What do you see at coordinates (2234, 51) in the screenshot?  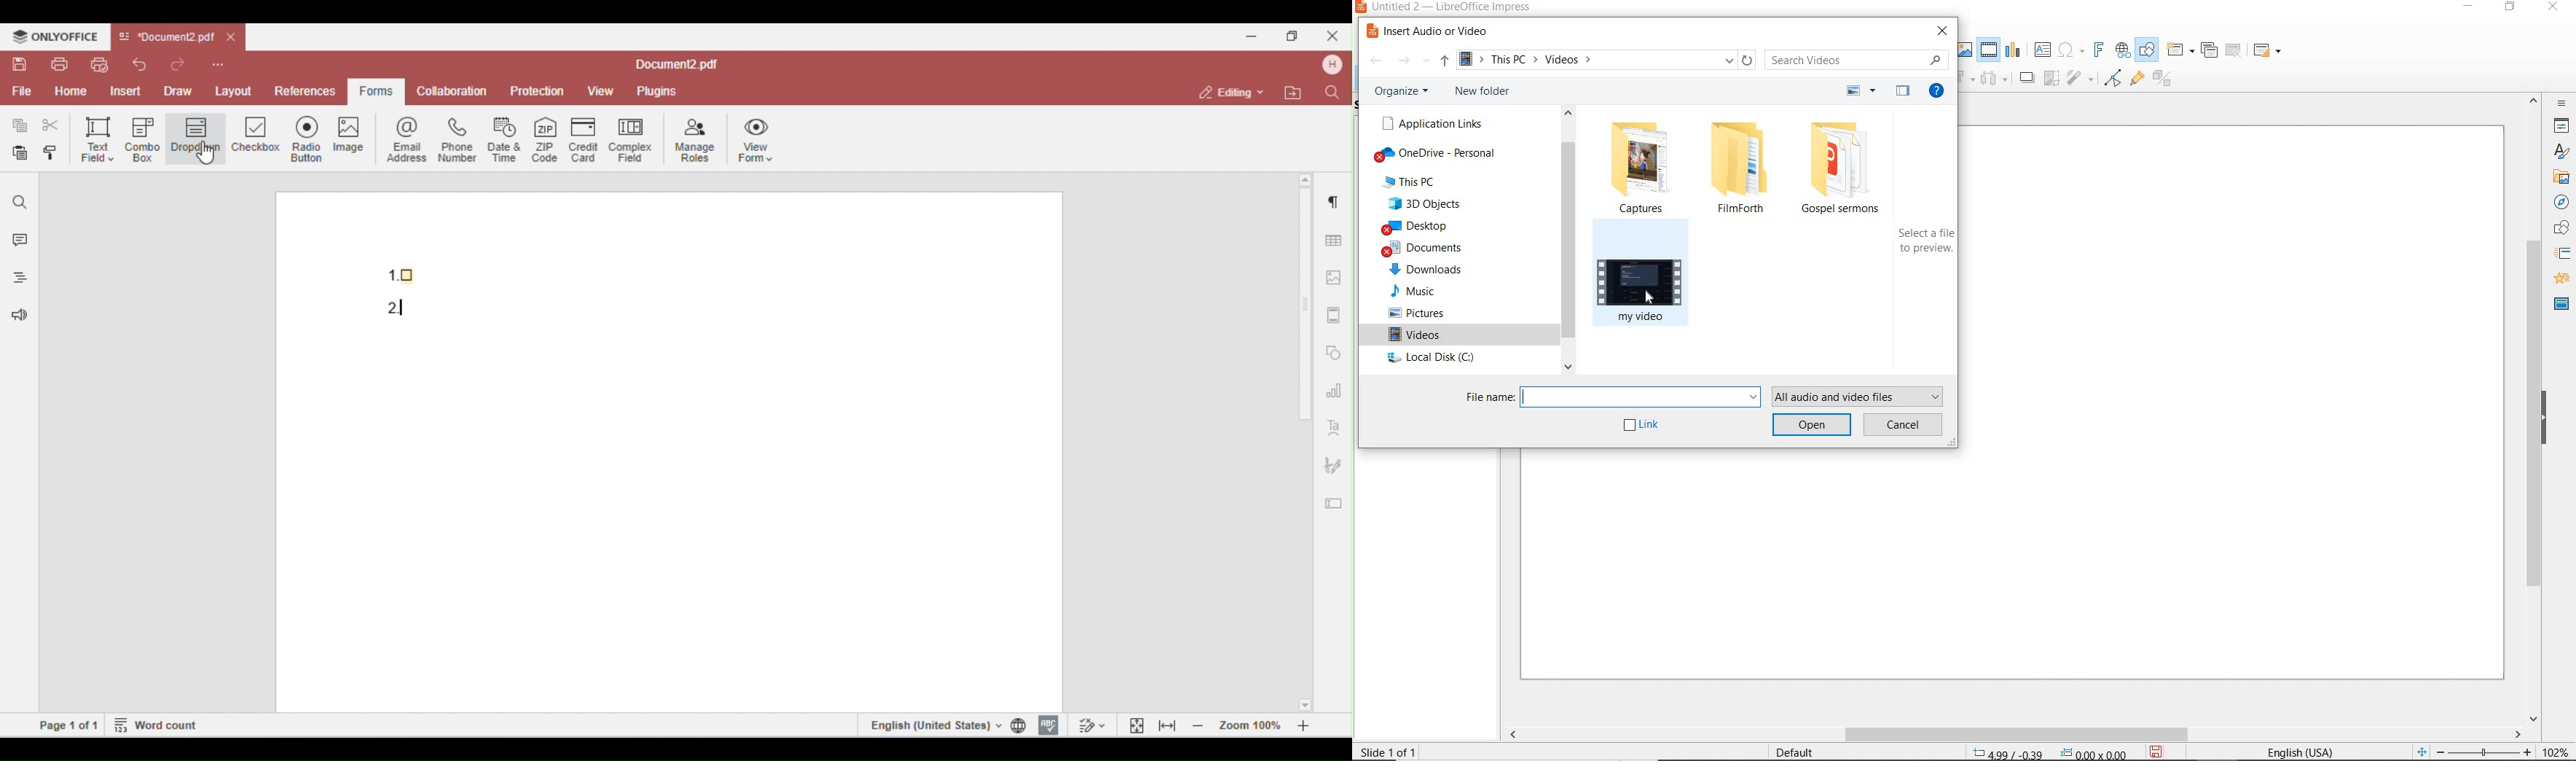 I see `DELETE SLIDE` at bounding box center [2234, 51].